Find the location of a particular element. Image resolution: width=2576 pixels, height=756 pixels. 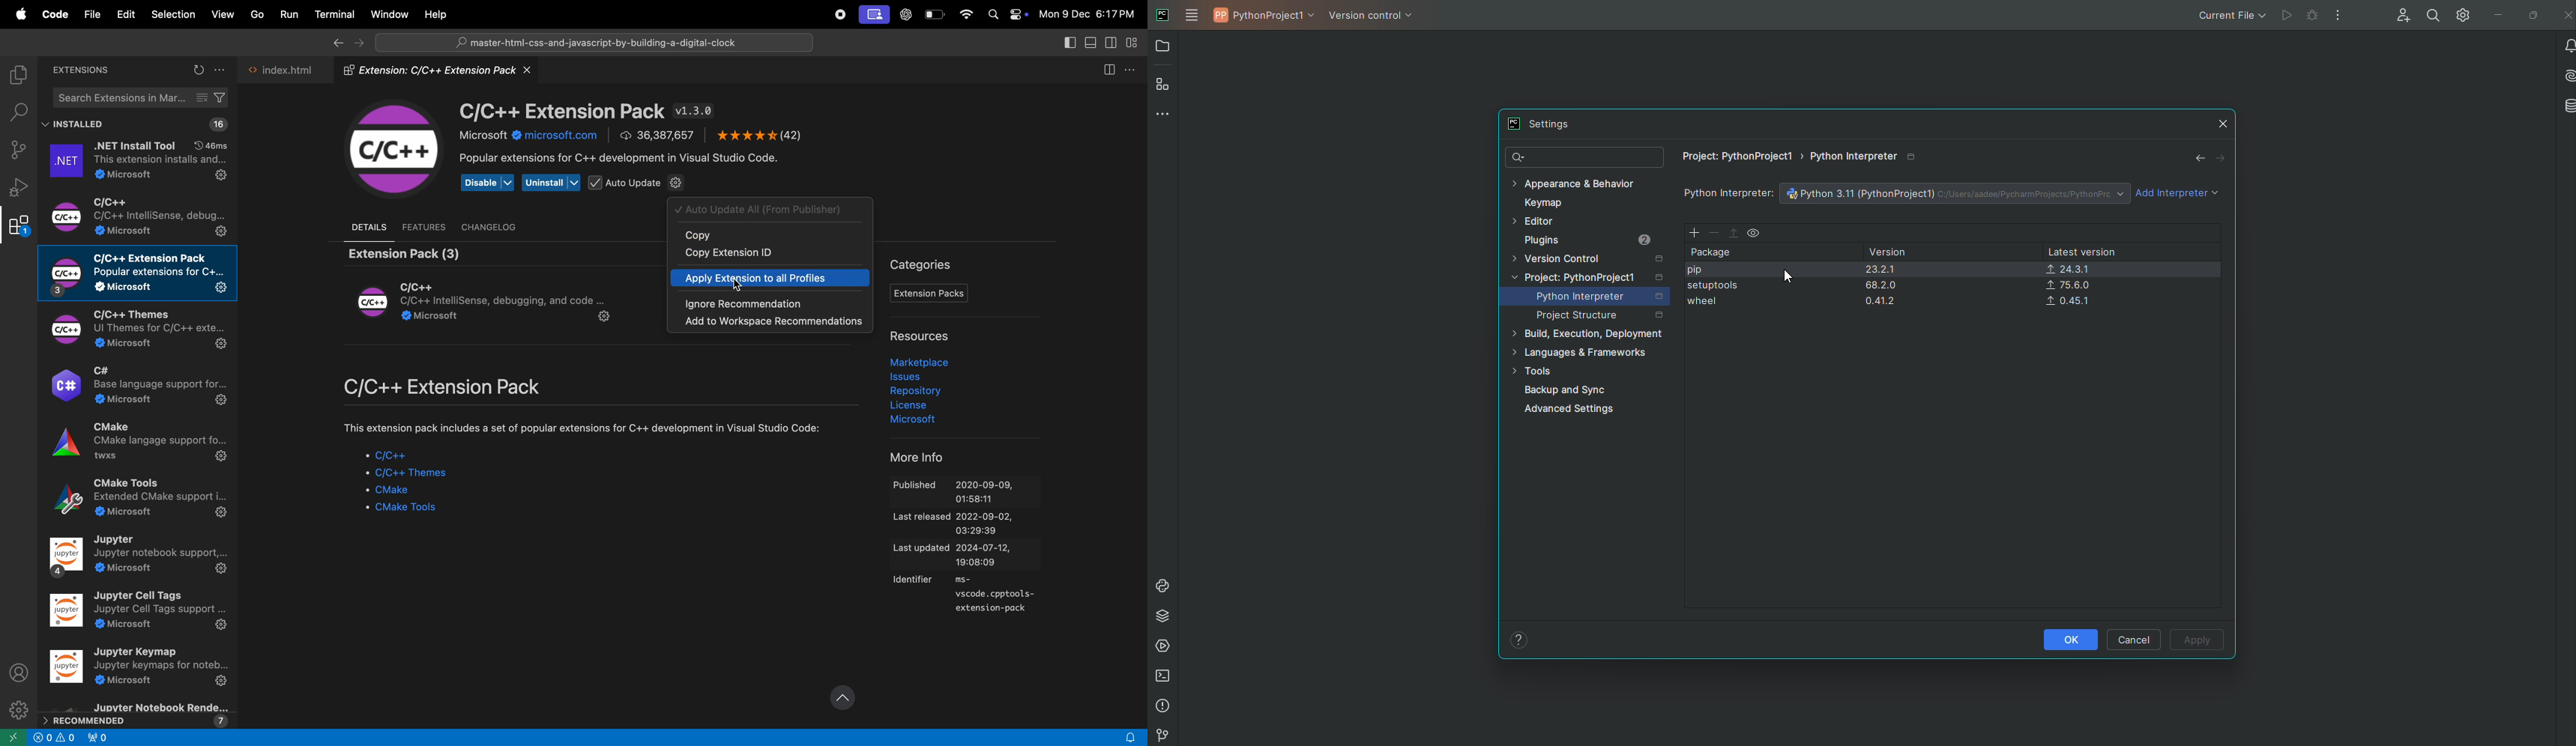

Project is located at coordinates (1590, 276).